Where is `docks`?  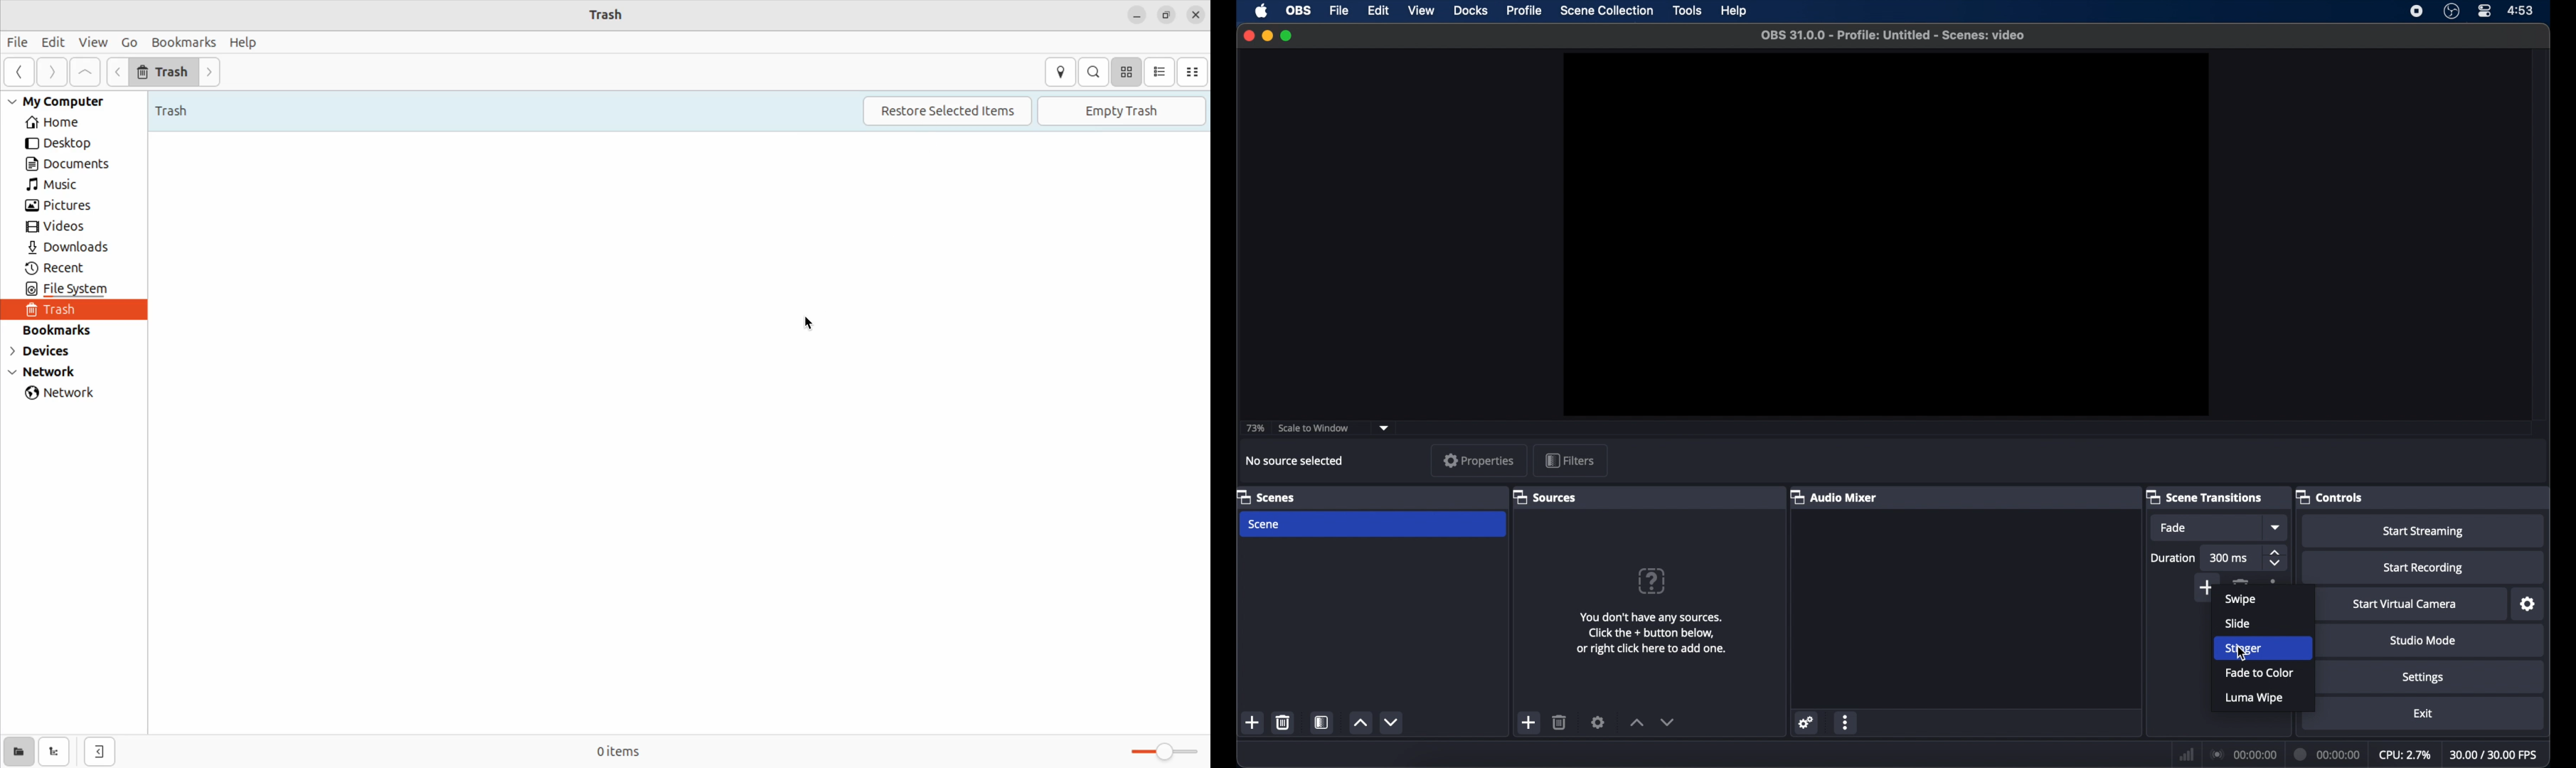 docks is located at coordinates (1471, 11).